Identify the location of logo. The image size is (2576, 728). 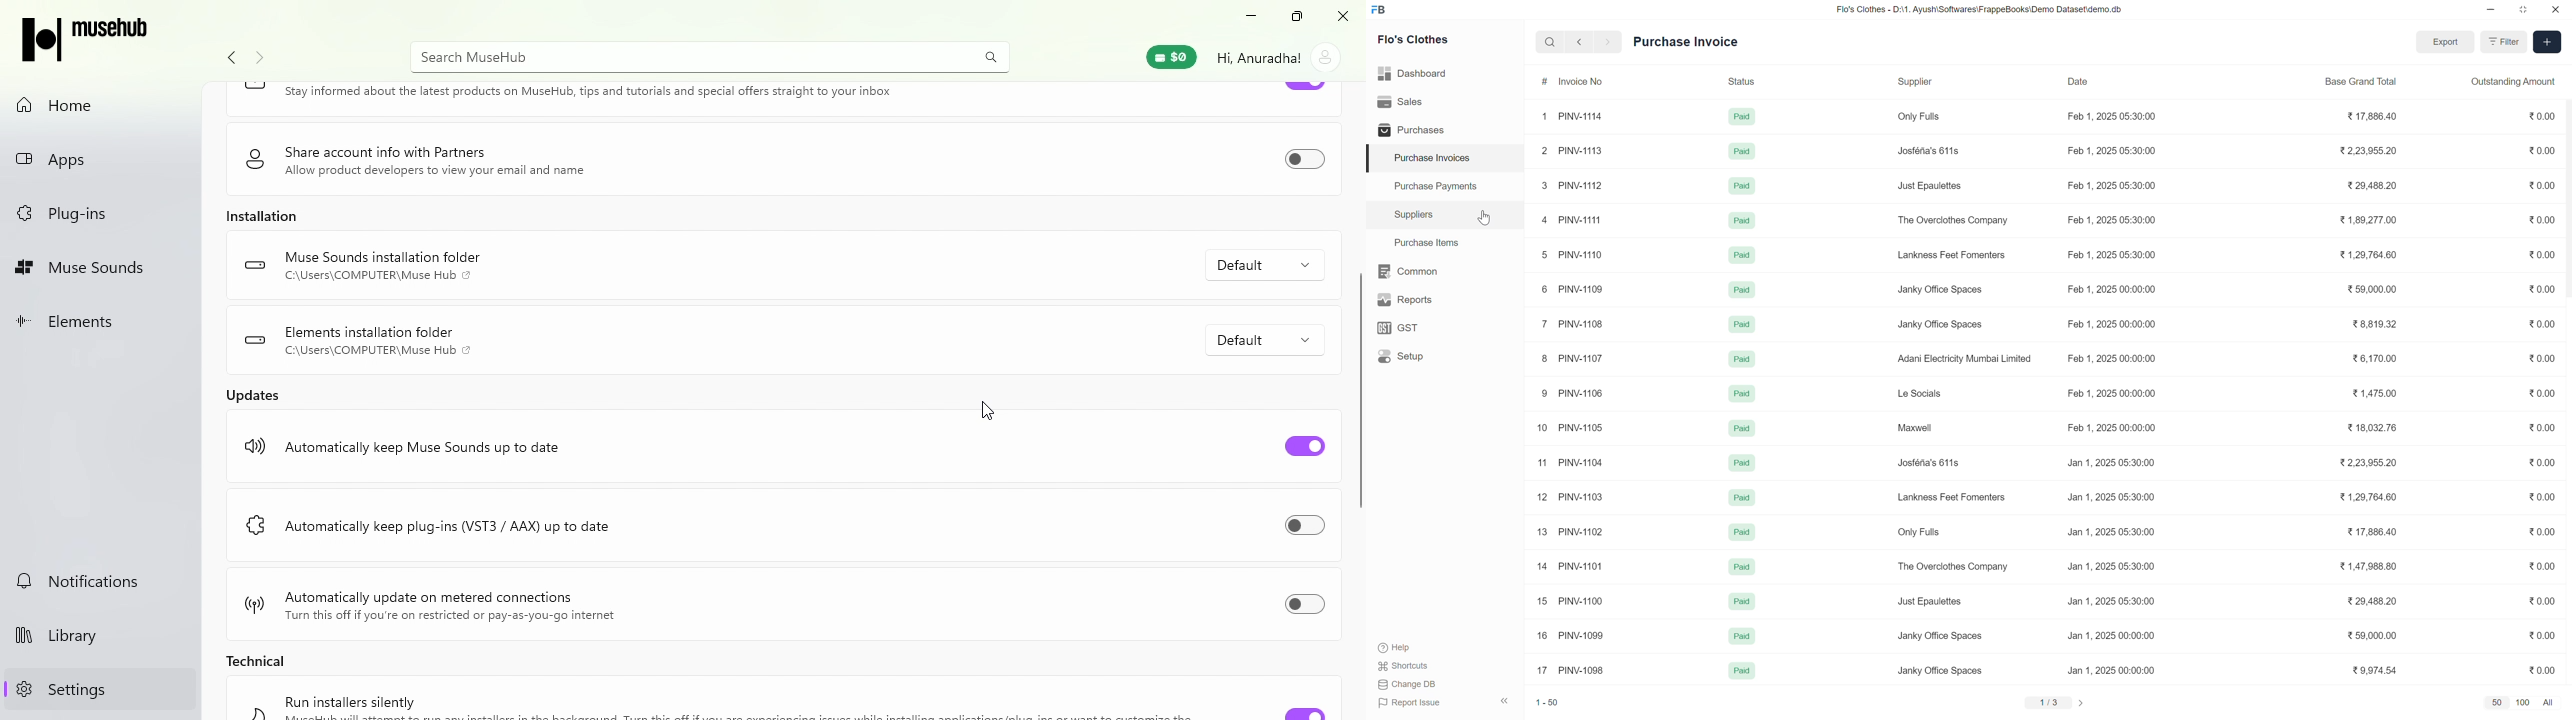
(255, 158).